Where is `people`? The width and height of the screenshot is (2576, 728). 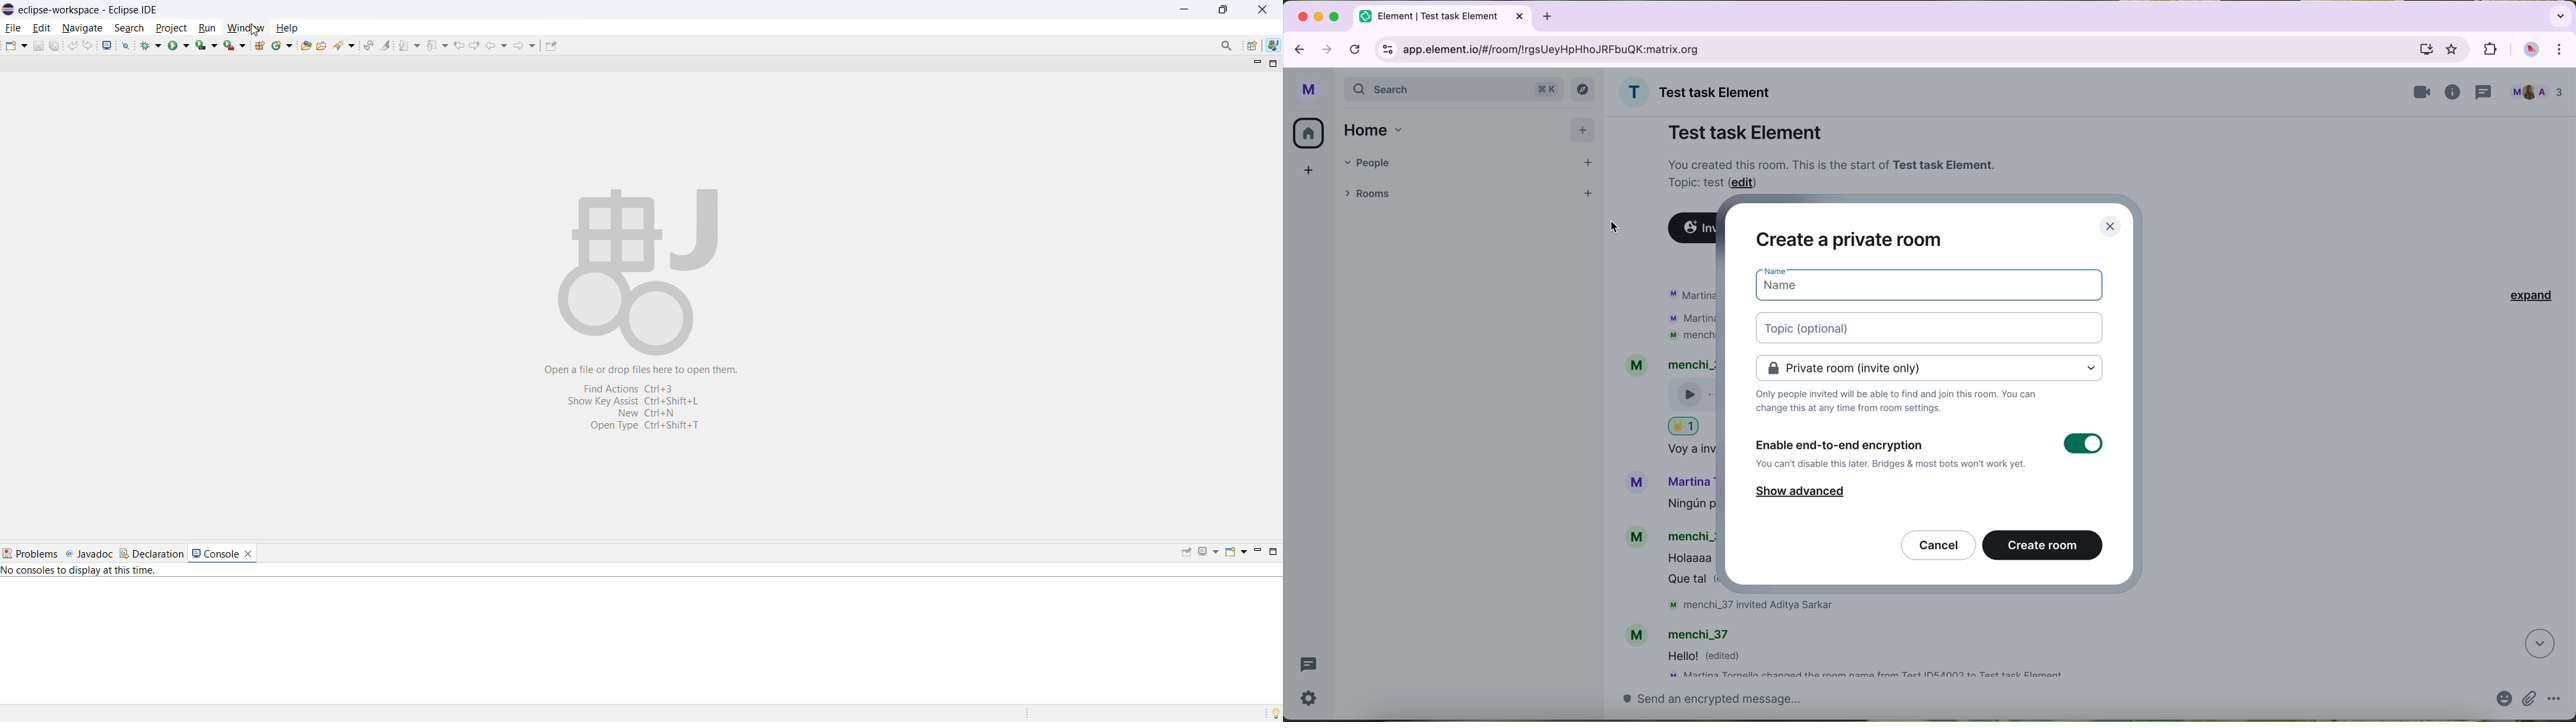
people is located at coordinates (2536, 92).